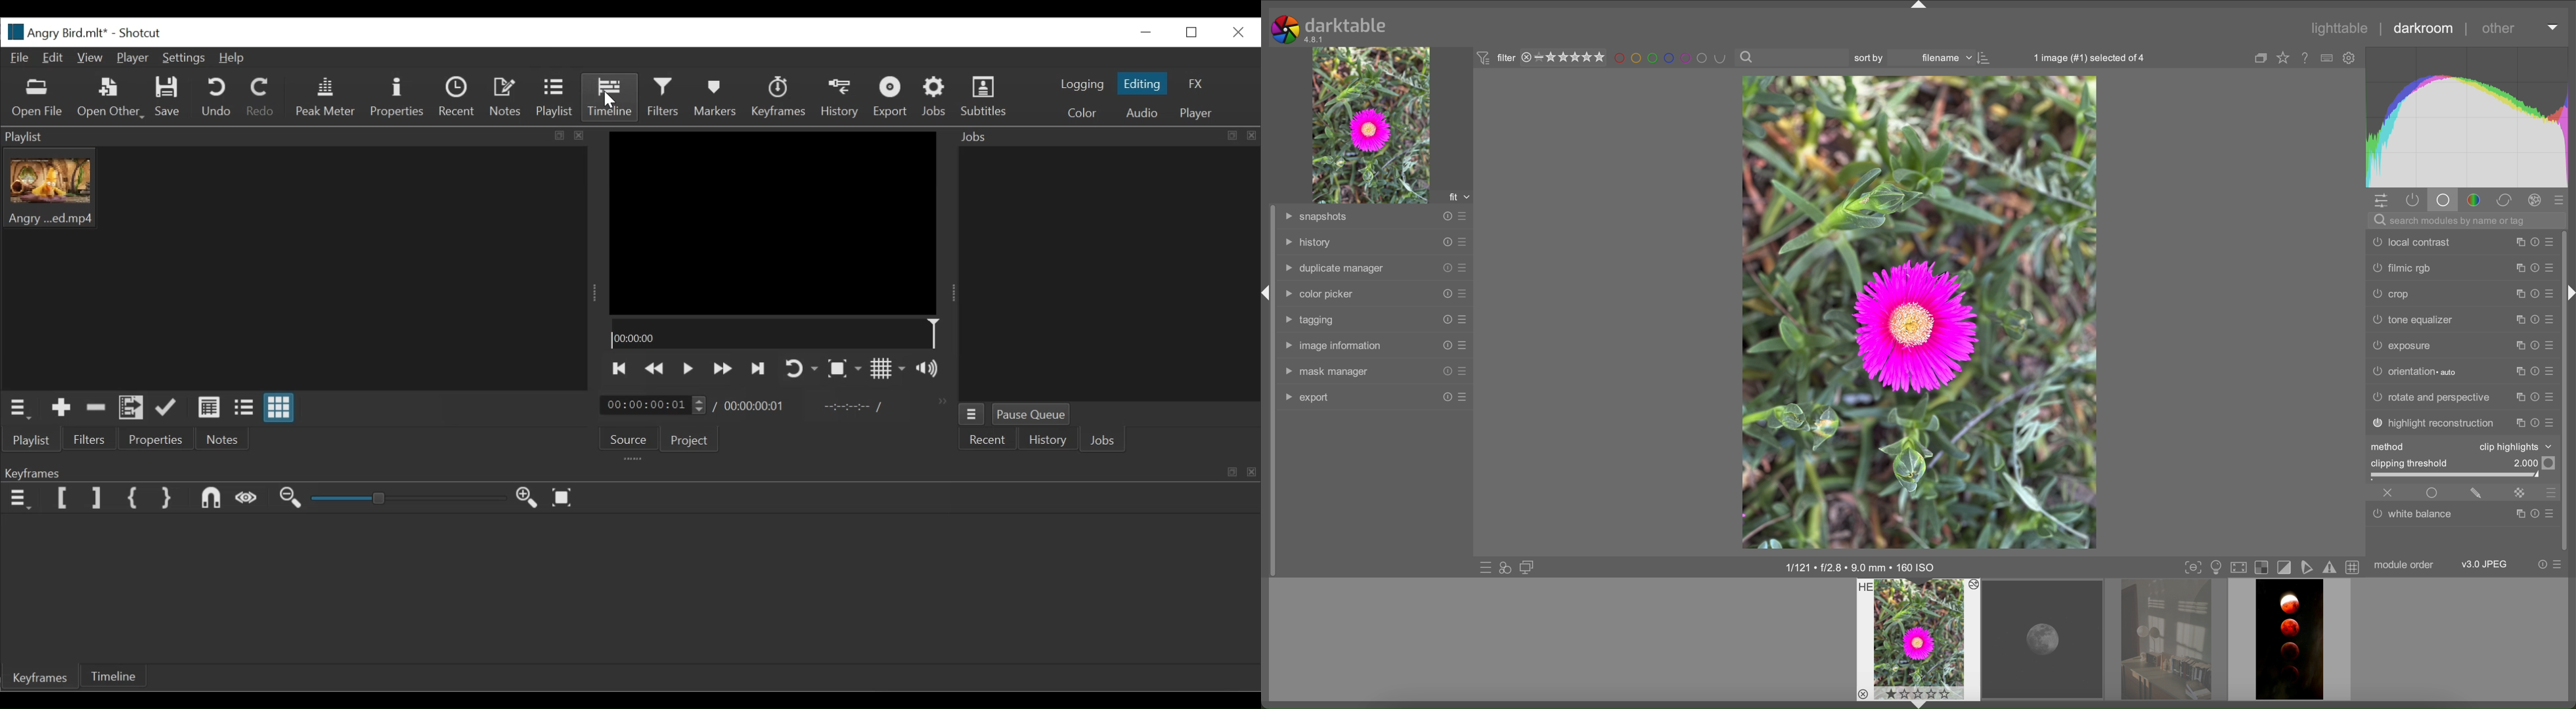 The width and height of the screenshot is (2576, 728). I want to click on Notes, so click(220, 440).